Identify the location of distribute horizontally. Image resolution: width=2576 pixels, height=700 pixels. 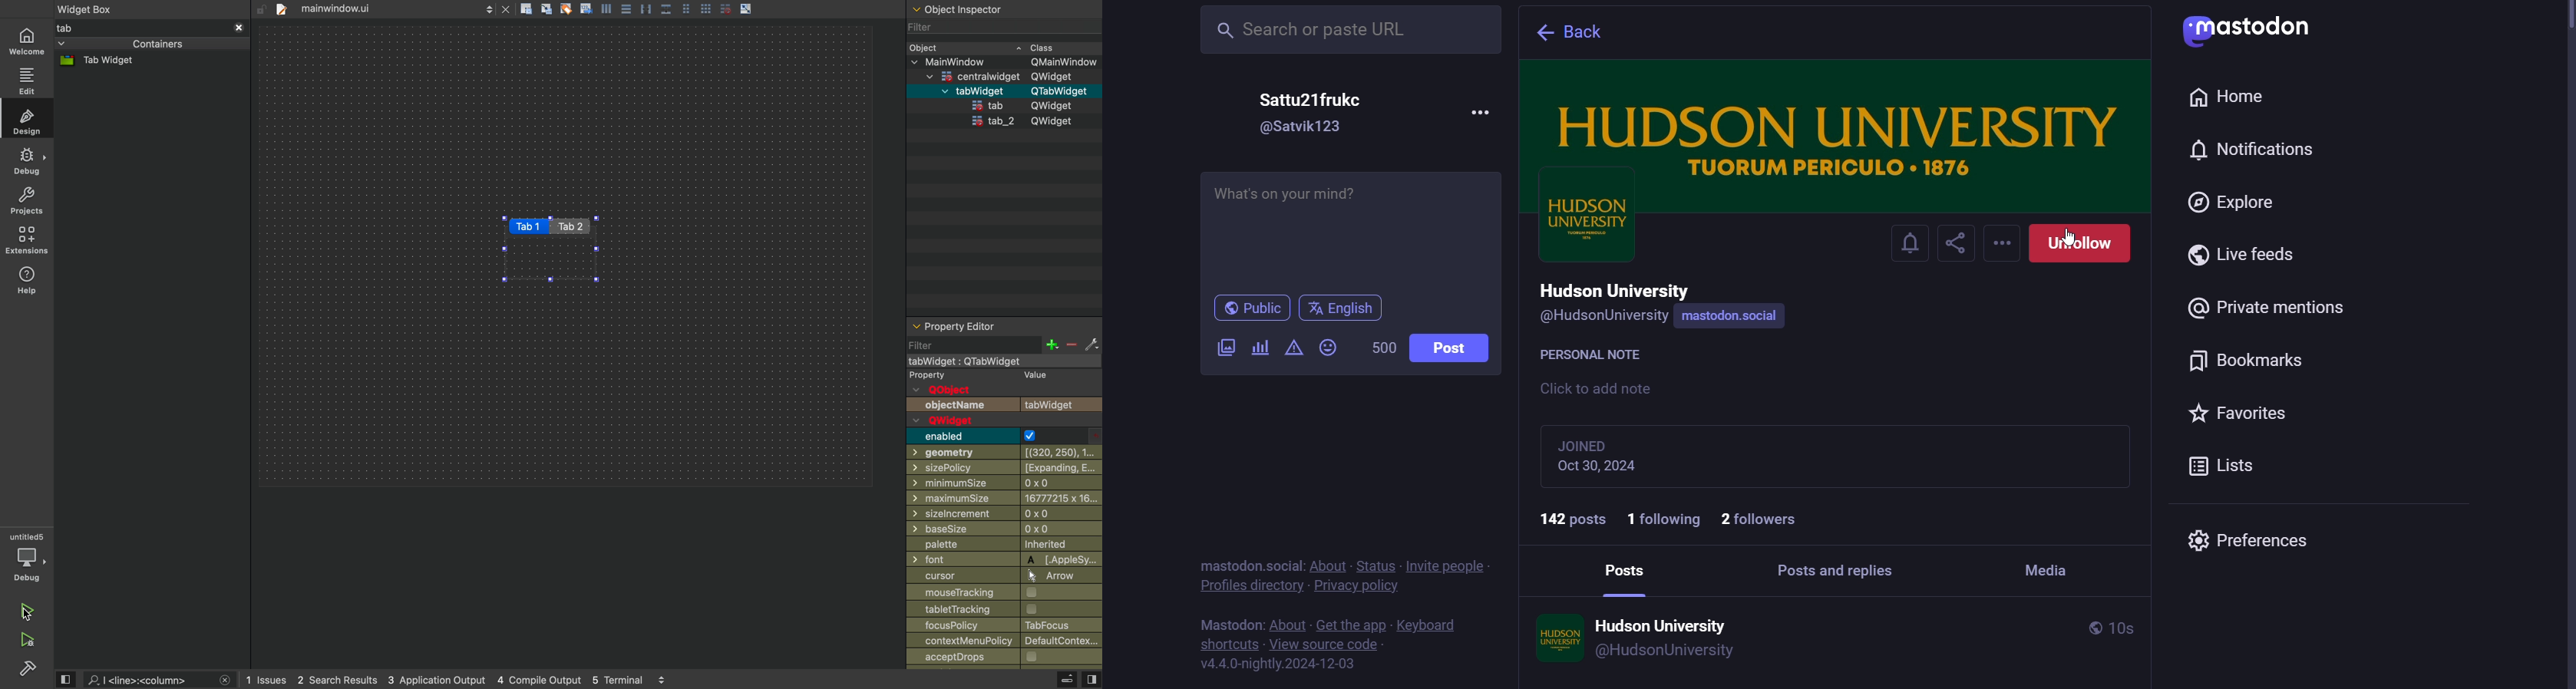
(646, 8).